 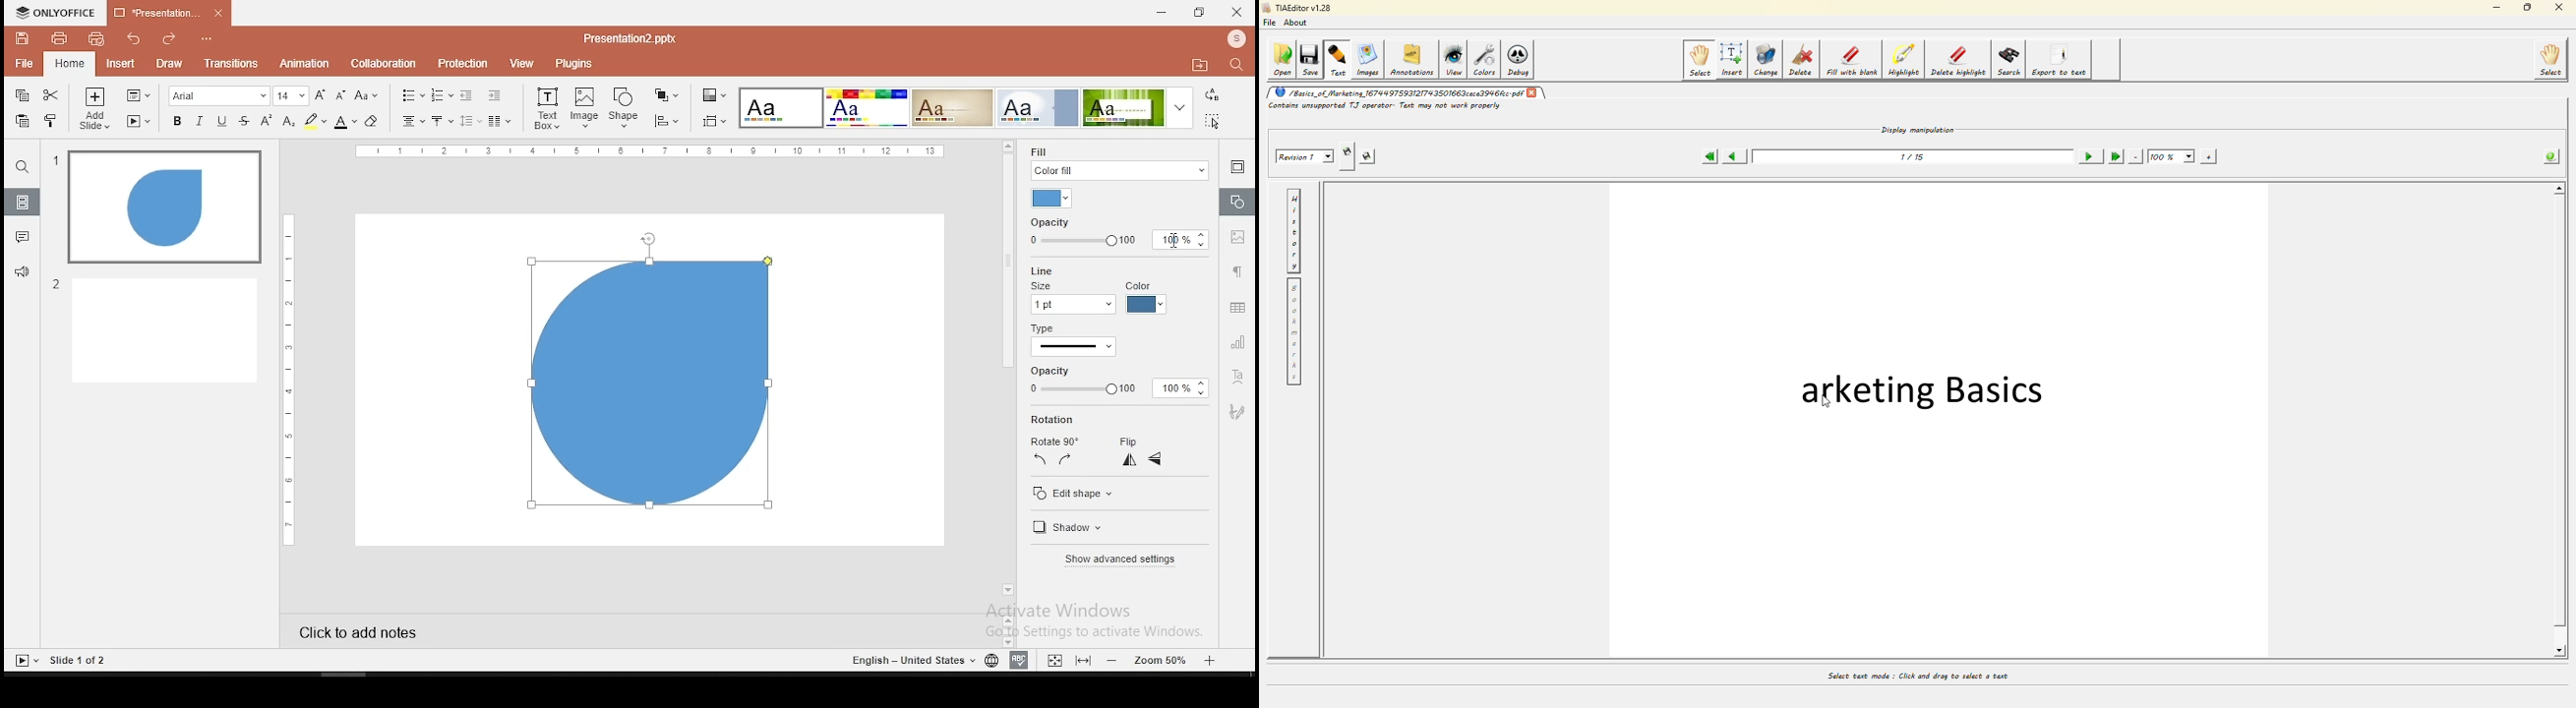 What do you see at coordinates (22, 169) in the screenshot?
I see `find` at bounding box center [22, 169].